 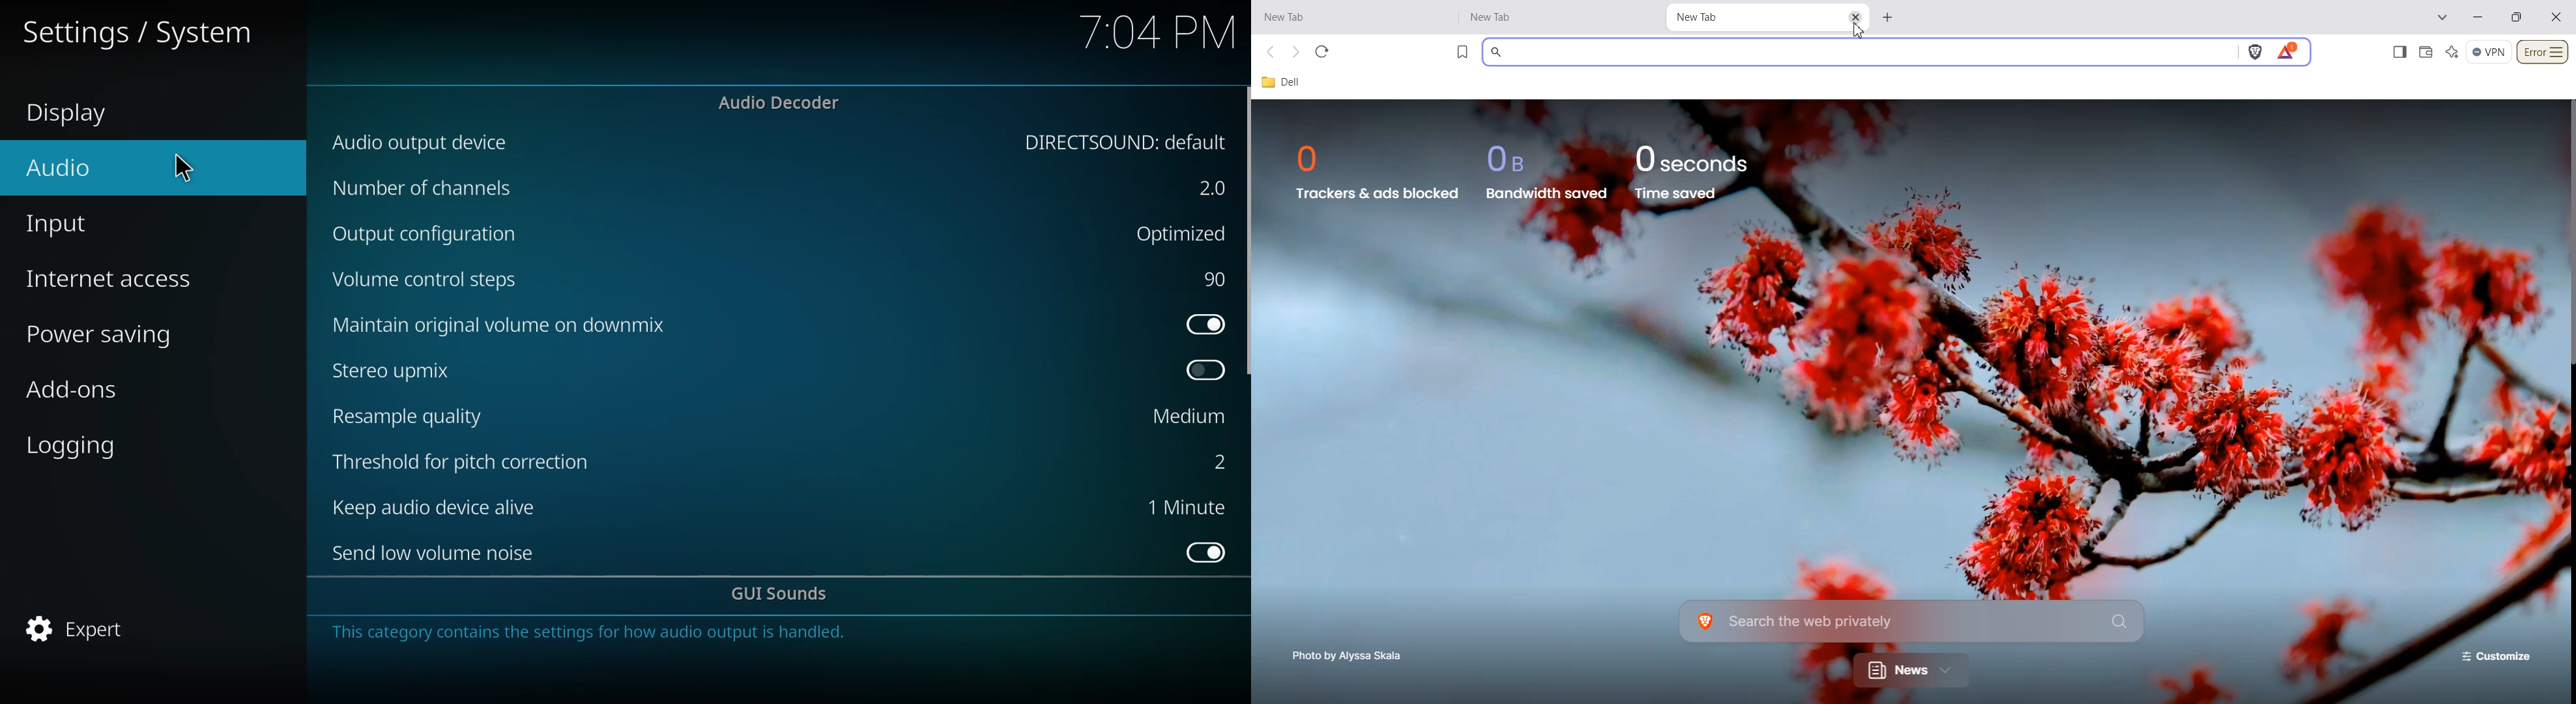 I want to click on 2, so click(x=1211, y=462).